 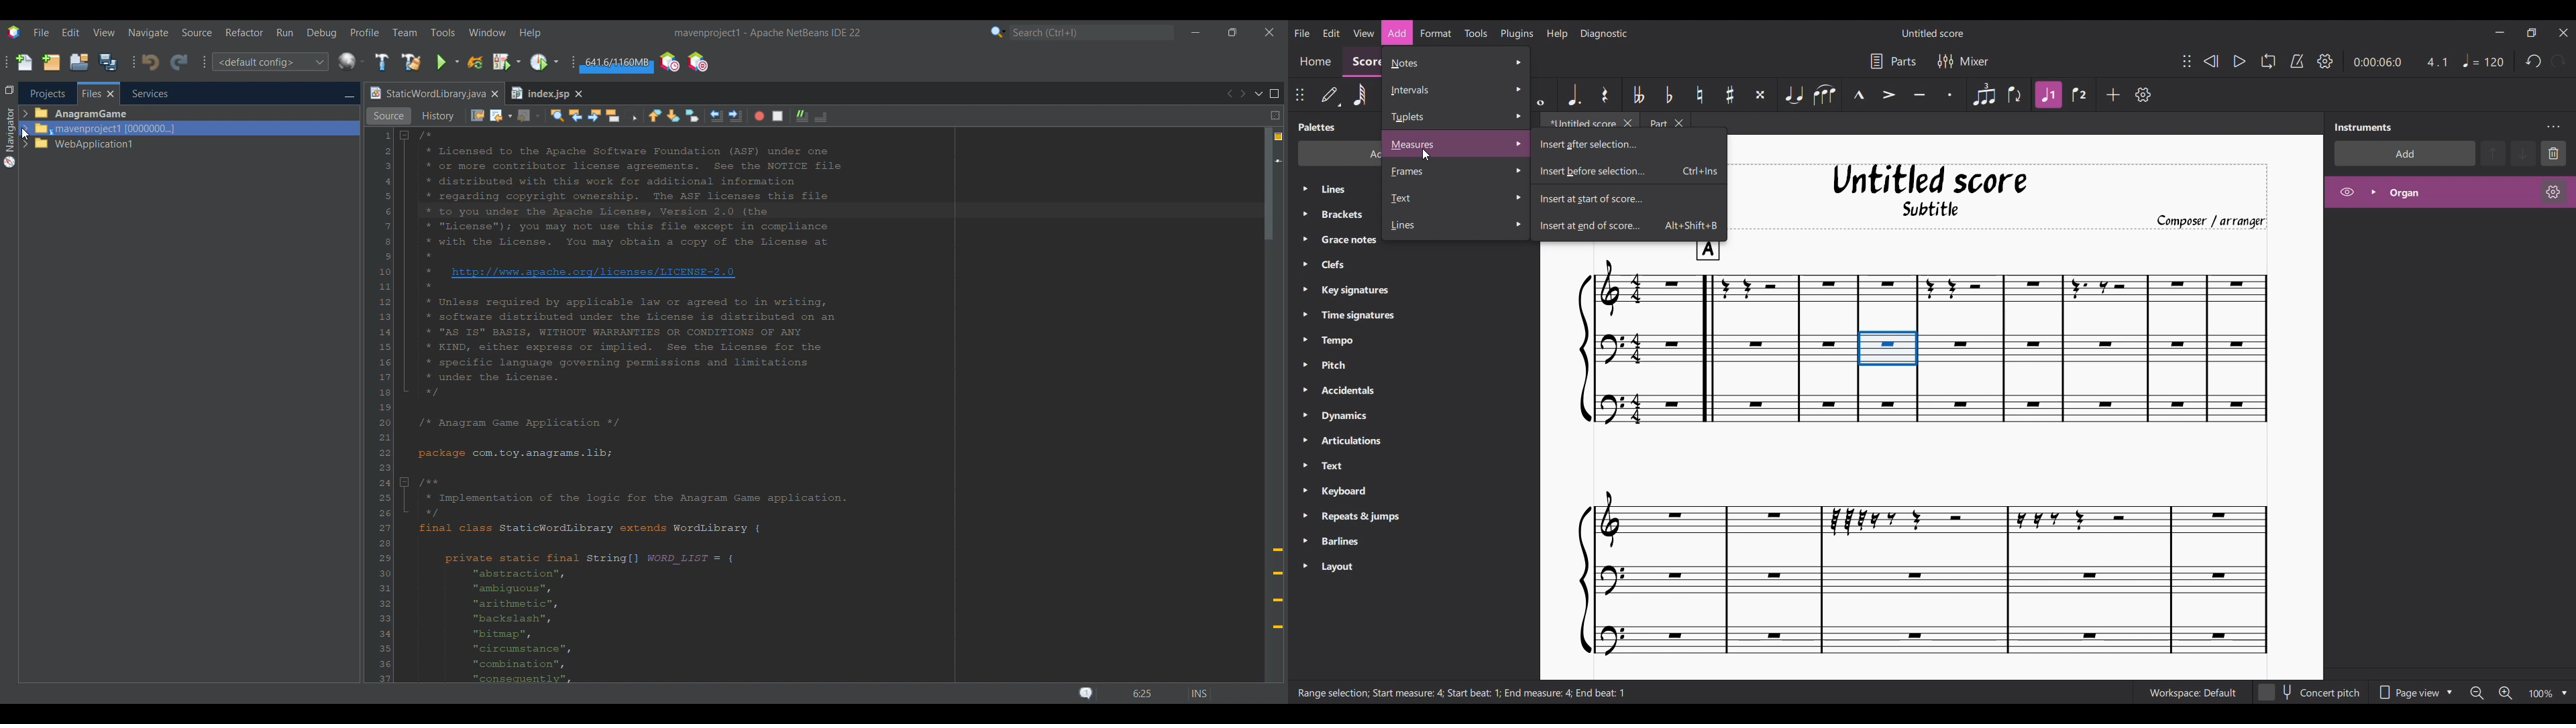 I want to click on Measures options, so click(x=1457, y=144).